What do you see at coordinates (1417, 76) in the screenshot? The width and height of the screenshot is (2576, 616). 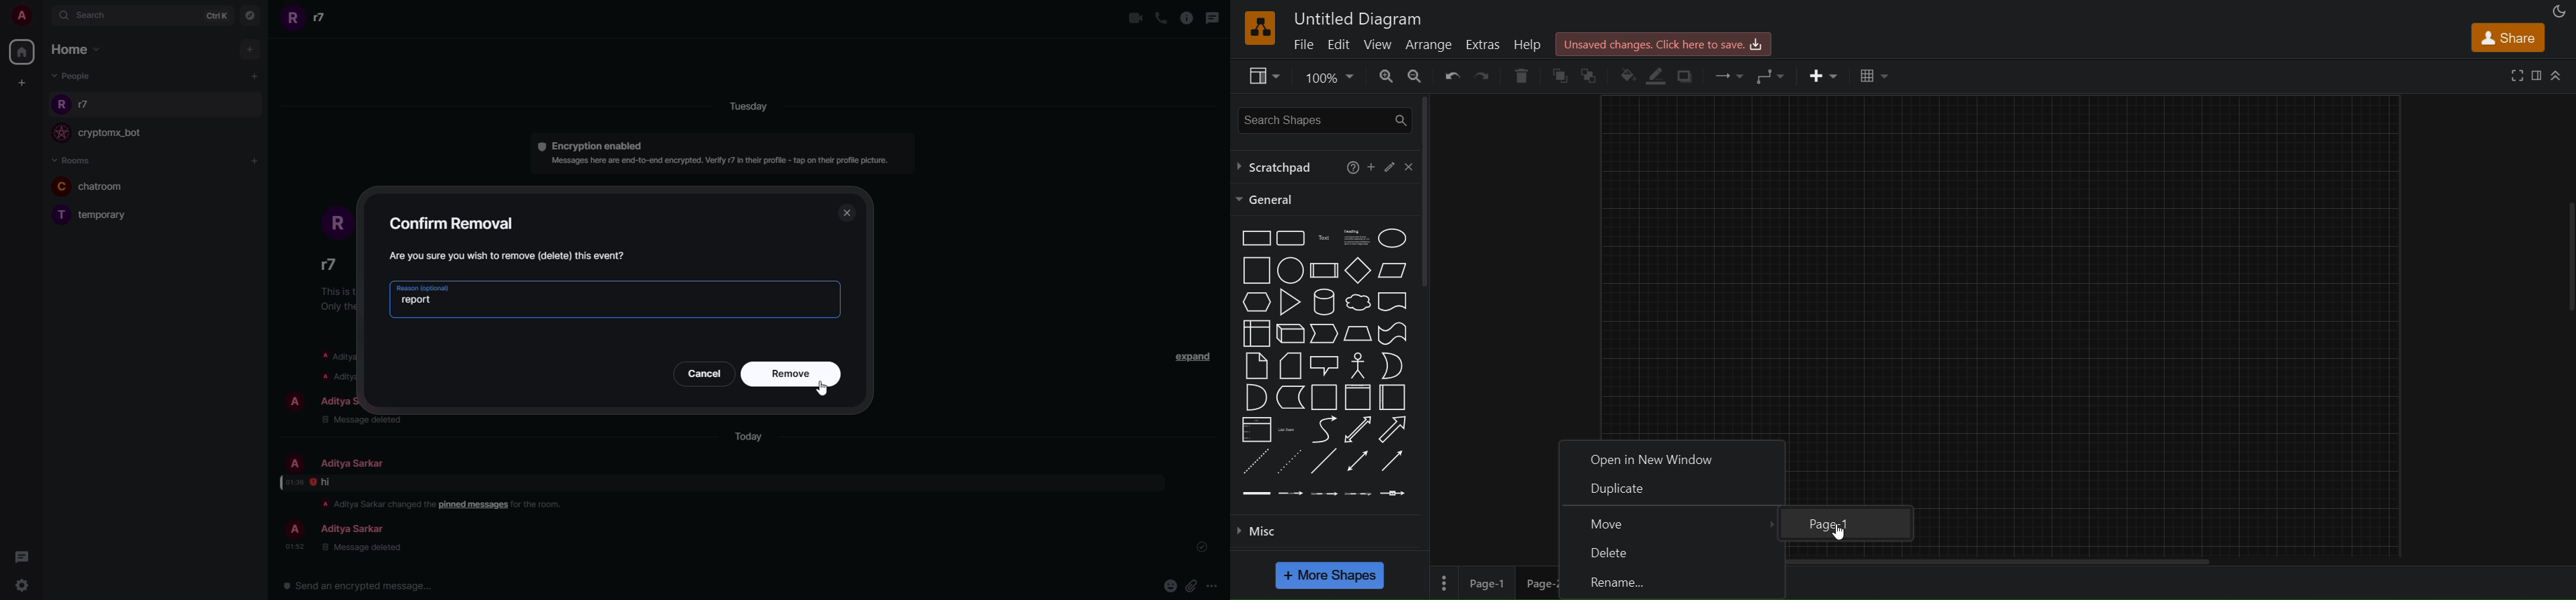 I see `zoom out` at bounding box center [1417, 76].